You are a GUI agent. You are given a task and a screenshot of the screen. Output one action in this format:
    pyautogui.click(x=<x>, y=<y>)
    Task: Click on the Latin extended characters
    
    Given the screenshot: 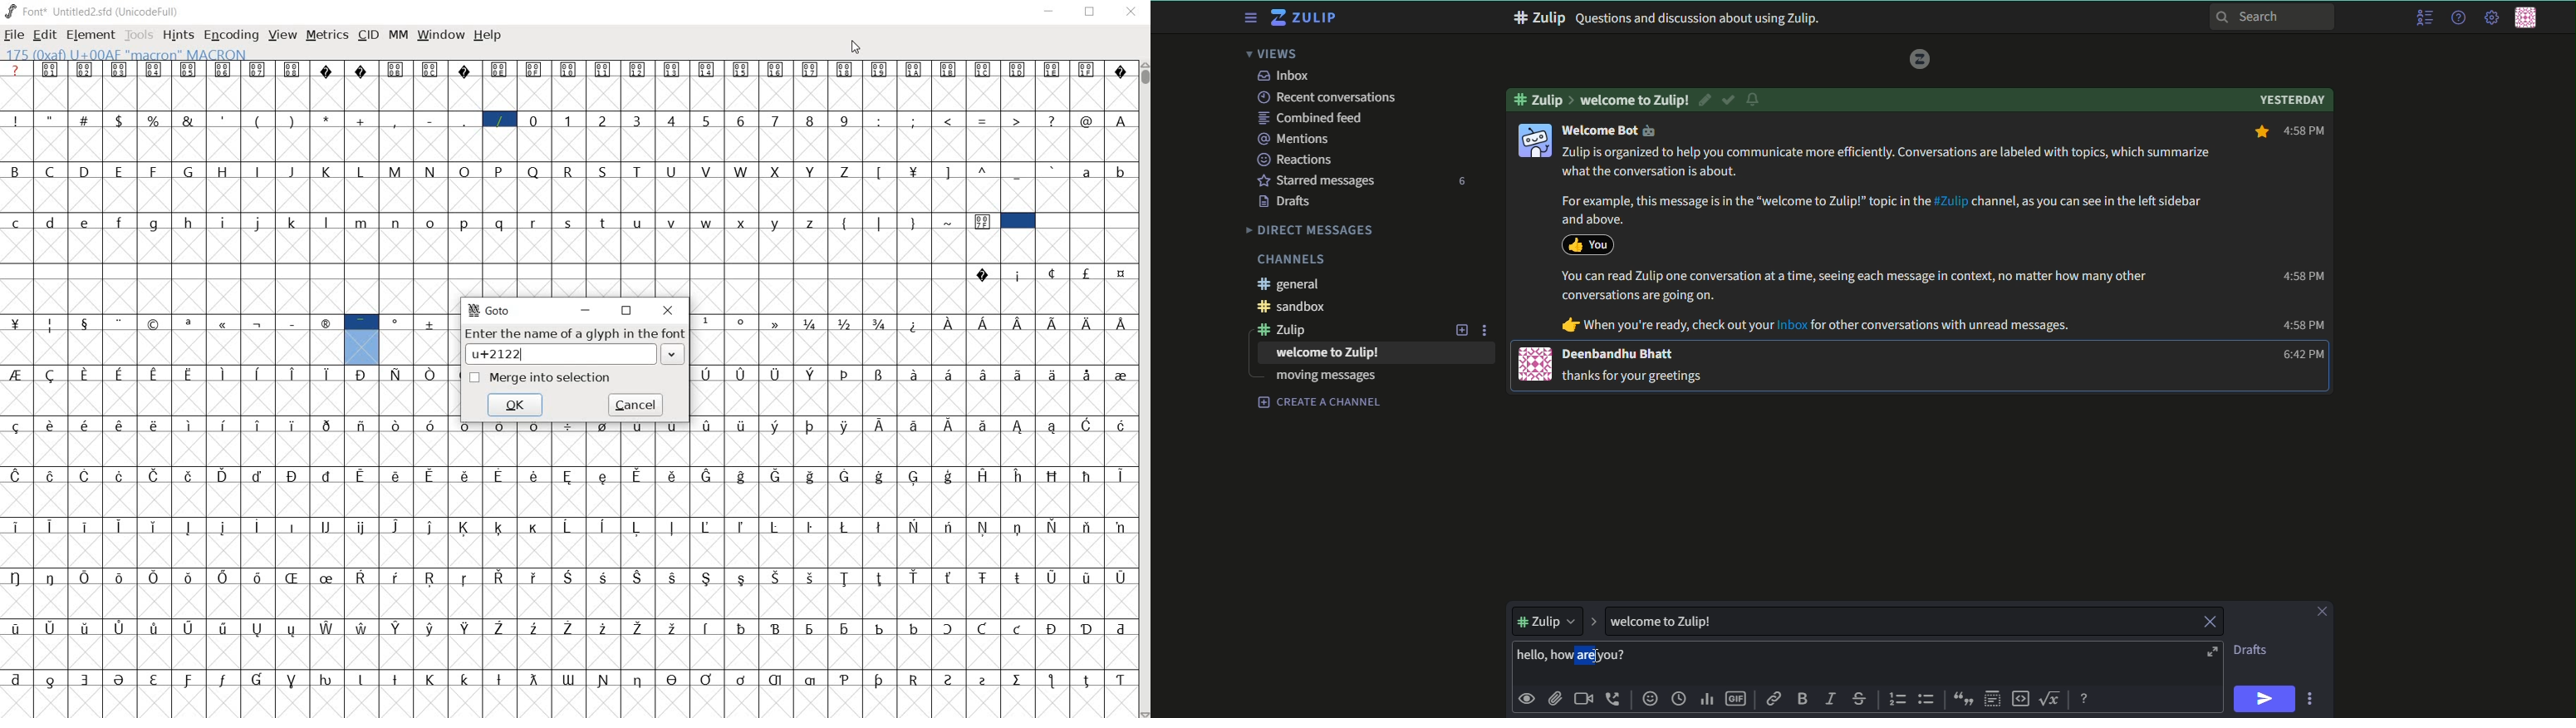 What is the action you would take?
    pyautogui.click(x=312, y=445)
    